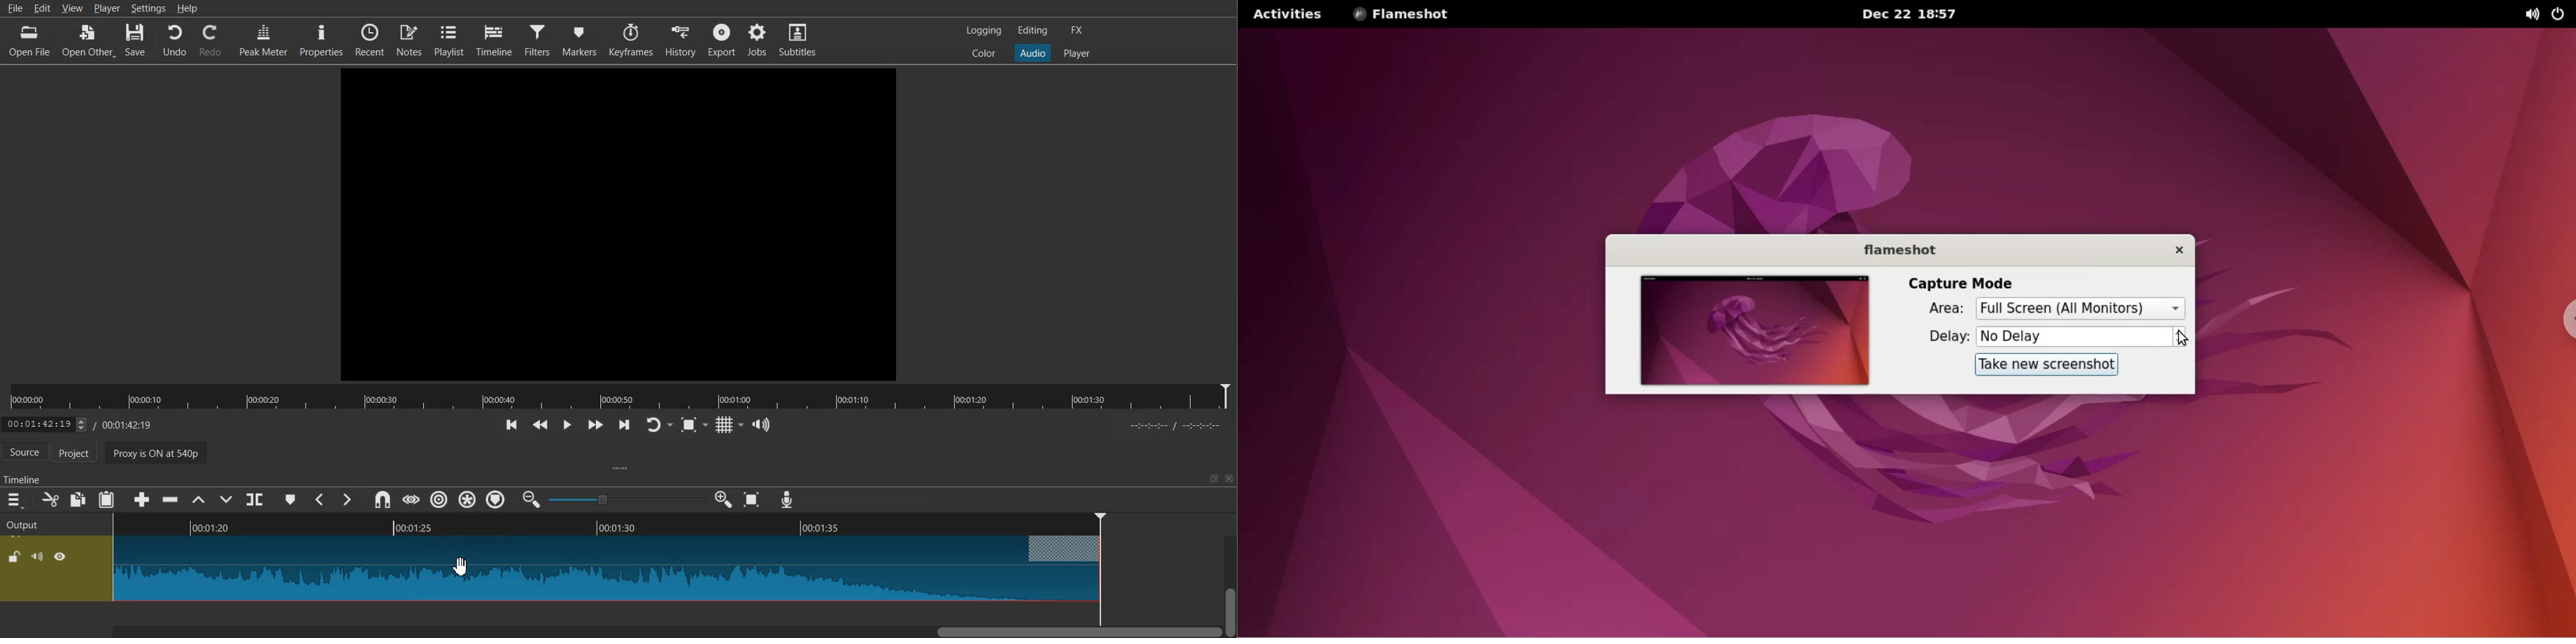  What do you see at coordinates (198, 499) in the screenshot?
I see `Lift` at bounding box center [198, 499].